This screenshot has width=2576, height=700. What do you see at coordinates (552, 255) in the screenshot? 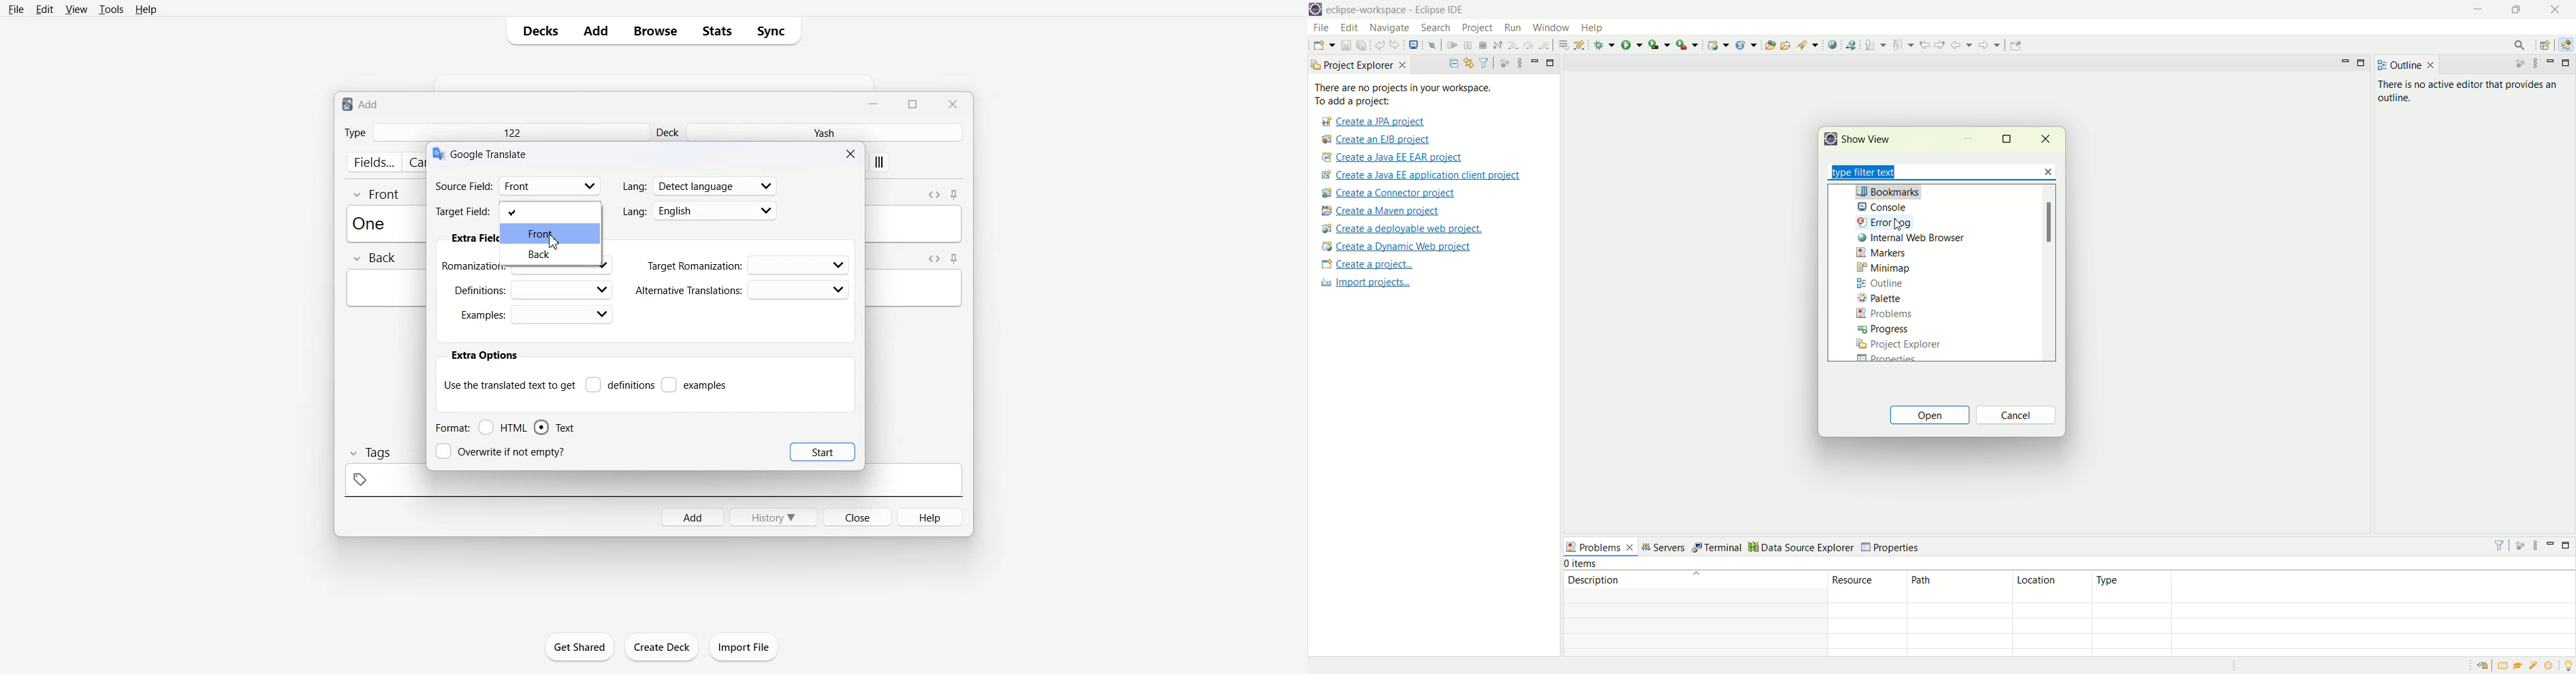
I see `Back` at bounding box center [552, 255].